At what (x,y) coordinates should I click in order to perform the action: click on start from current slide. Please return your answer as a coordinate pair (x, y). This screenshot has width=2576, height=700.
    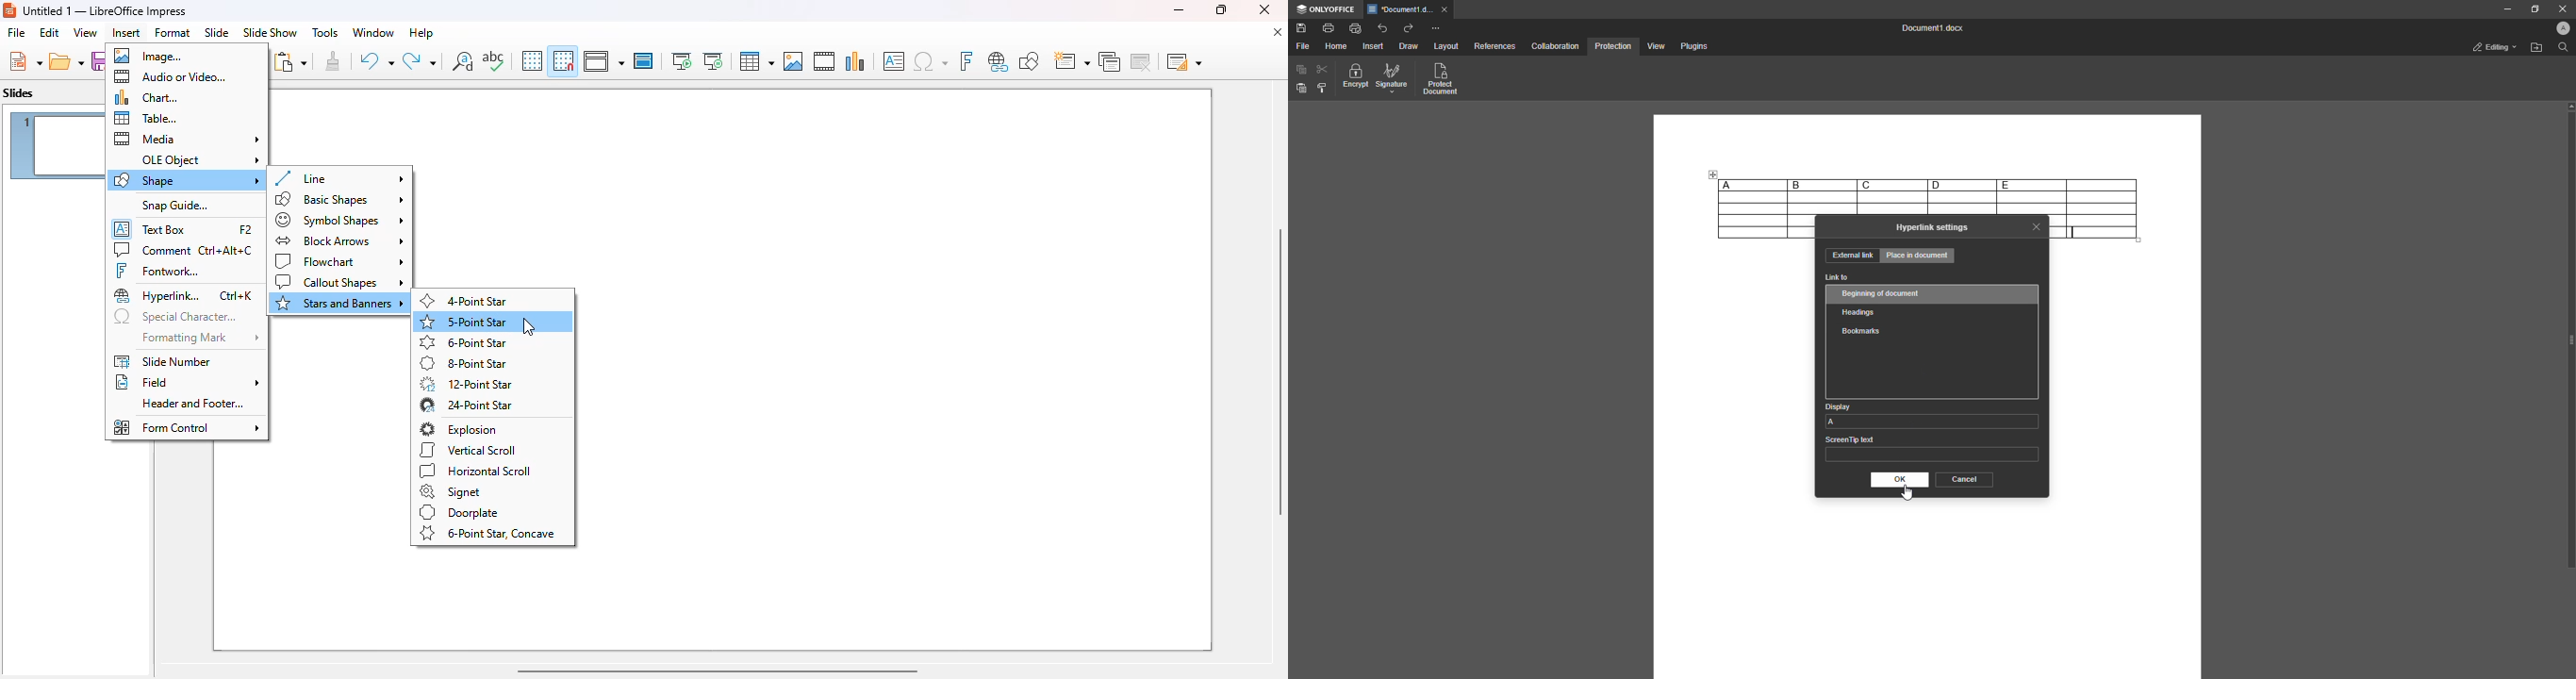
    Looking at the image, I should click on (713, 61).